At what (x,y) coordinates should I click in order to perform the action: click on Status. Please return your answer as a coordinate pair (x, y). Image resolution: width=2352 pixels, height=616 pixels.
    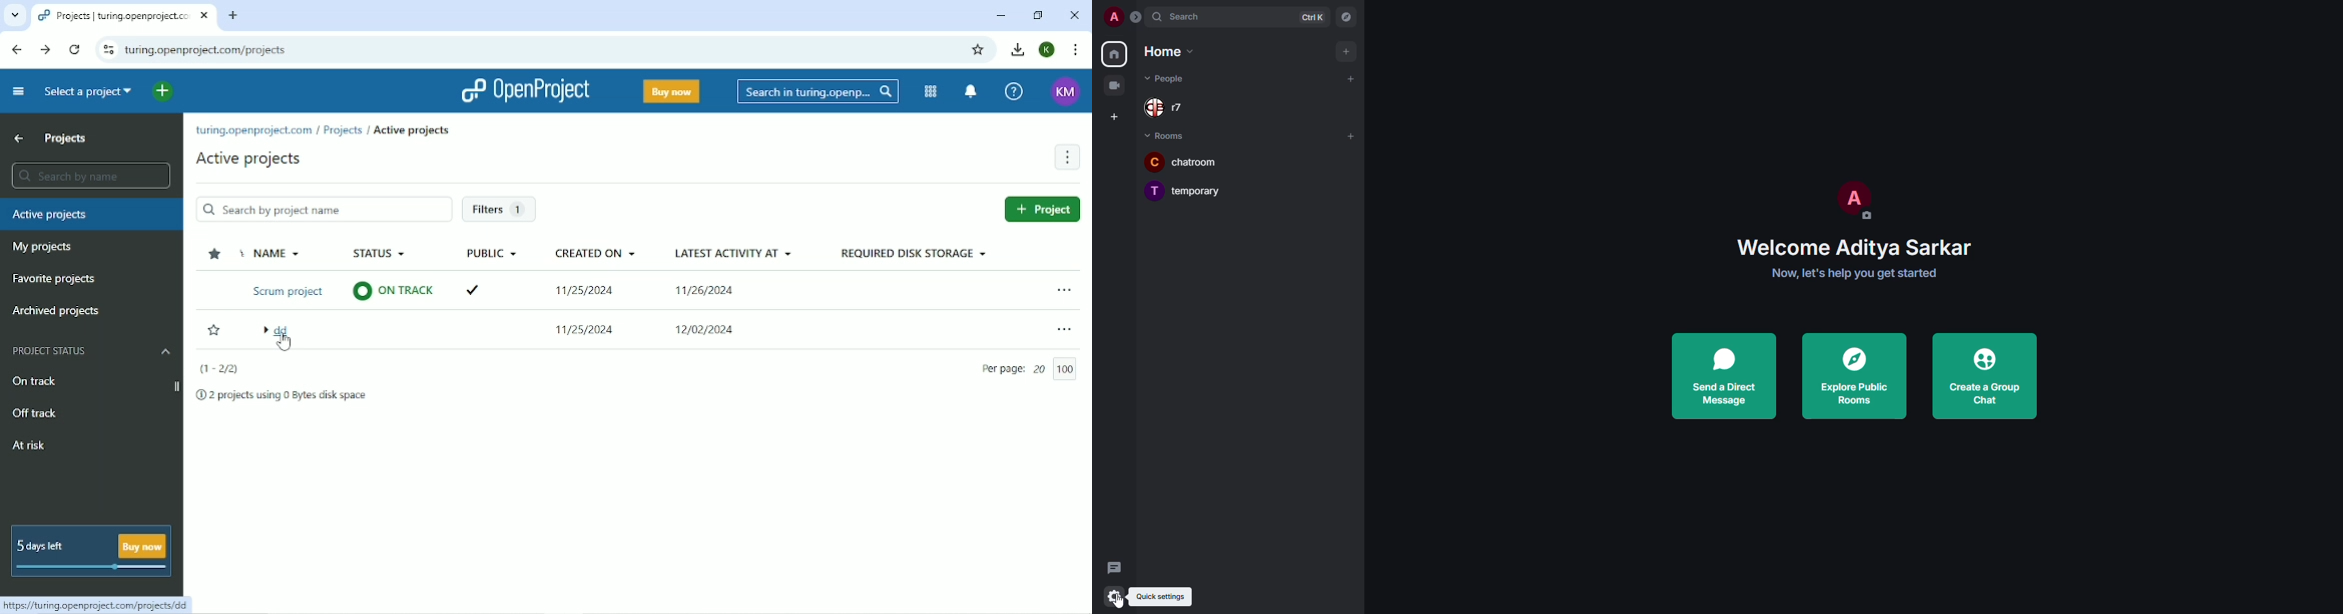
    Looking at the image, I should click on (393, 273).